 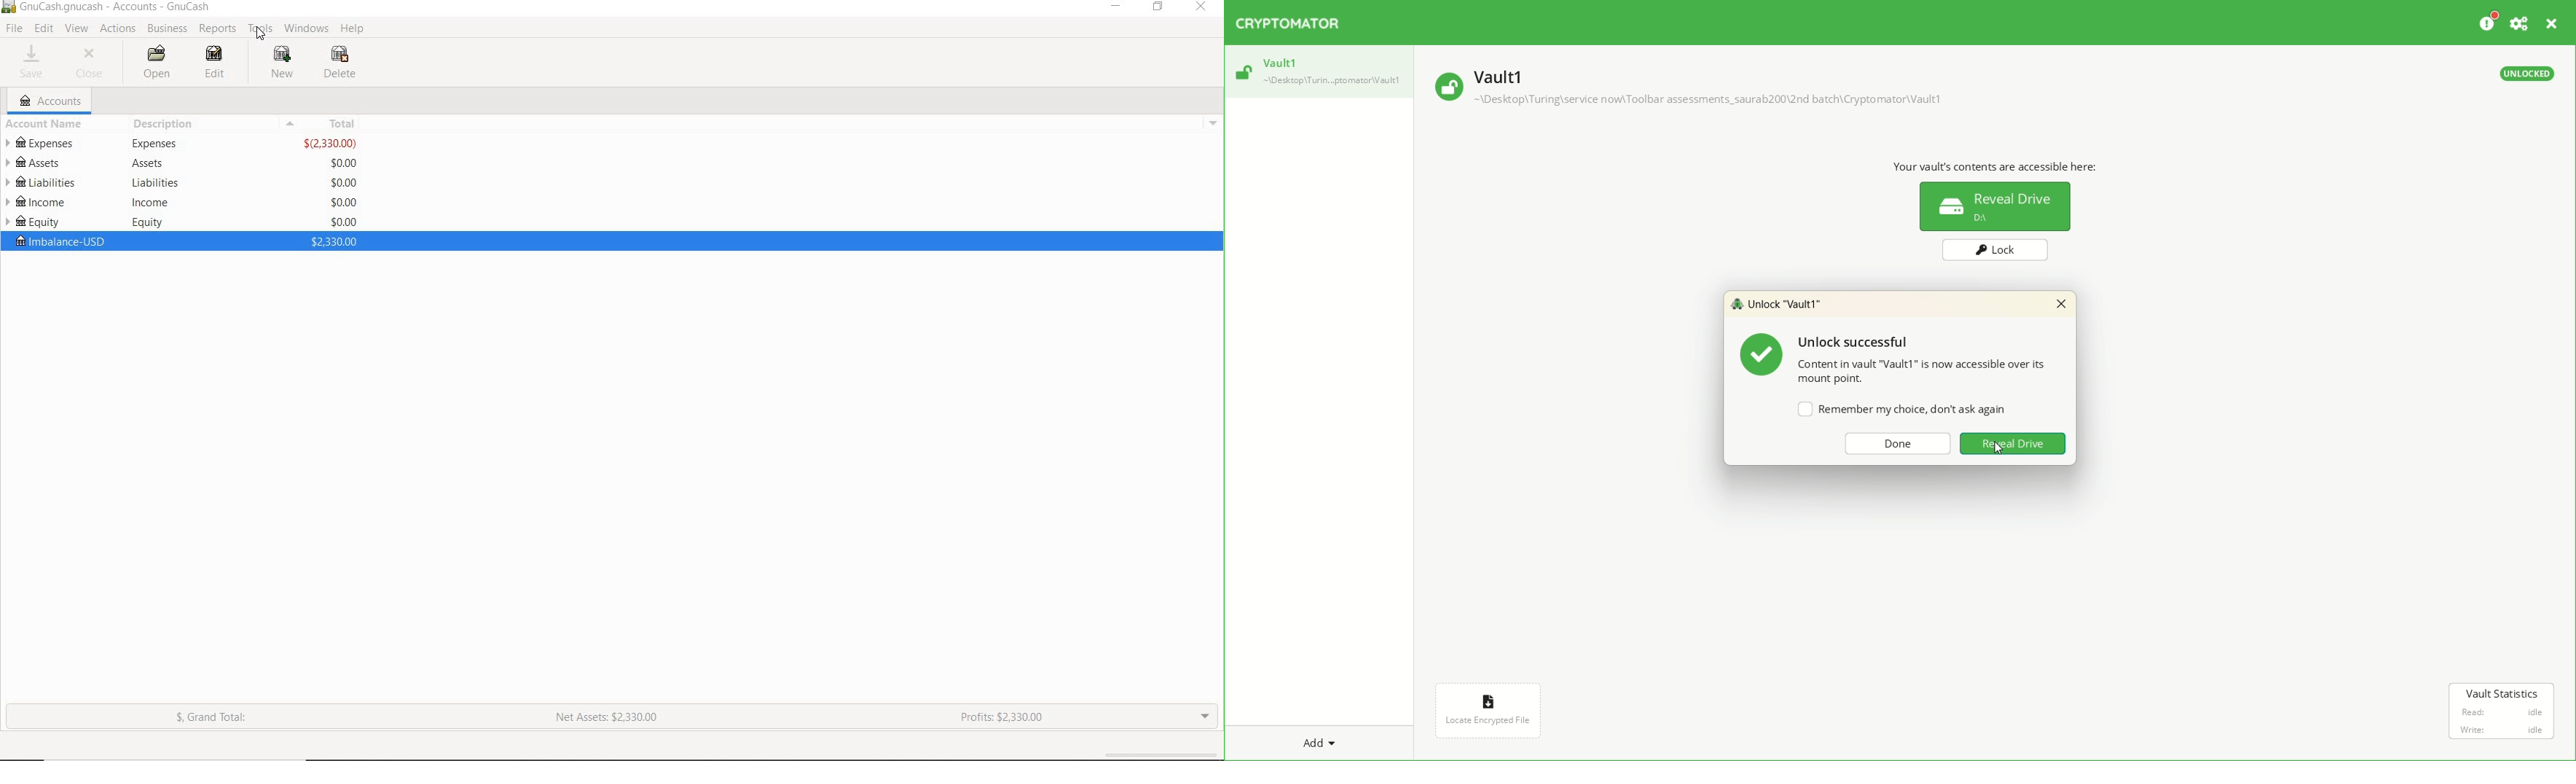 I want to click on donation, so click(x=2489, y=24).